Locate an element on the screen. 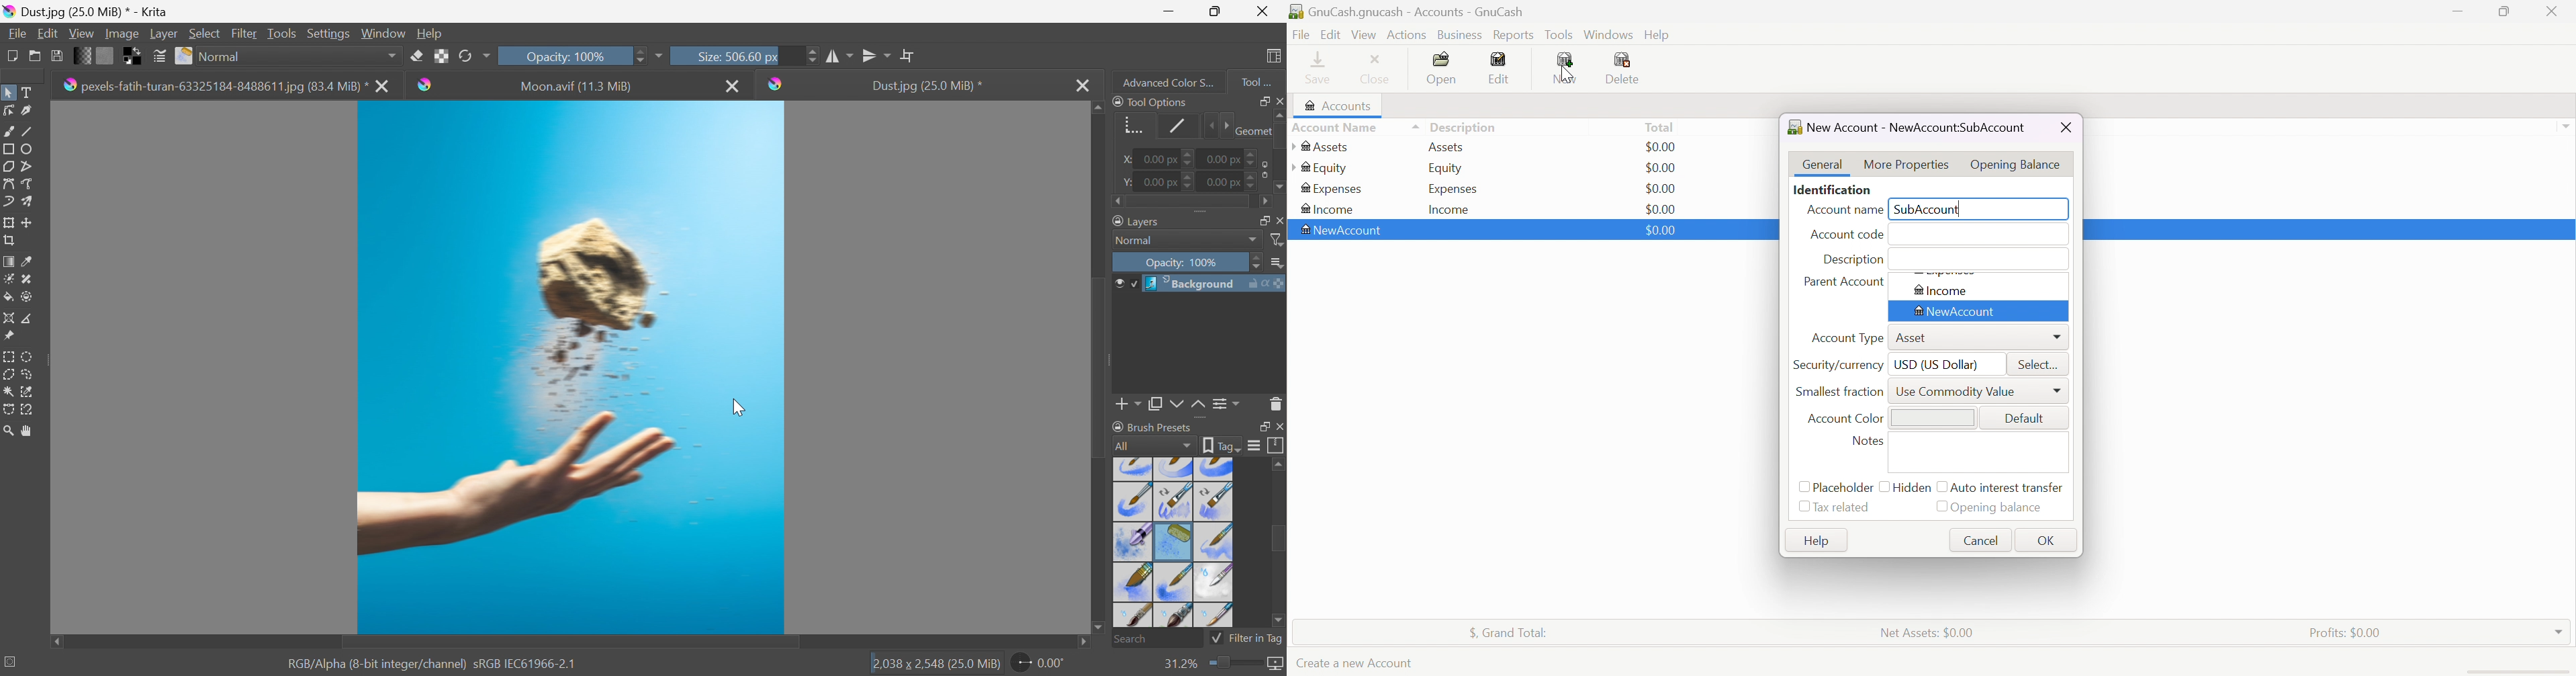  Fill a contiguous area of color with a color or a fill selection is located at coordinates (9, 298).